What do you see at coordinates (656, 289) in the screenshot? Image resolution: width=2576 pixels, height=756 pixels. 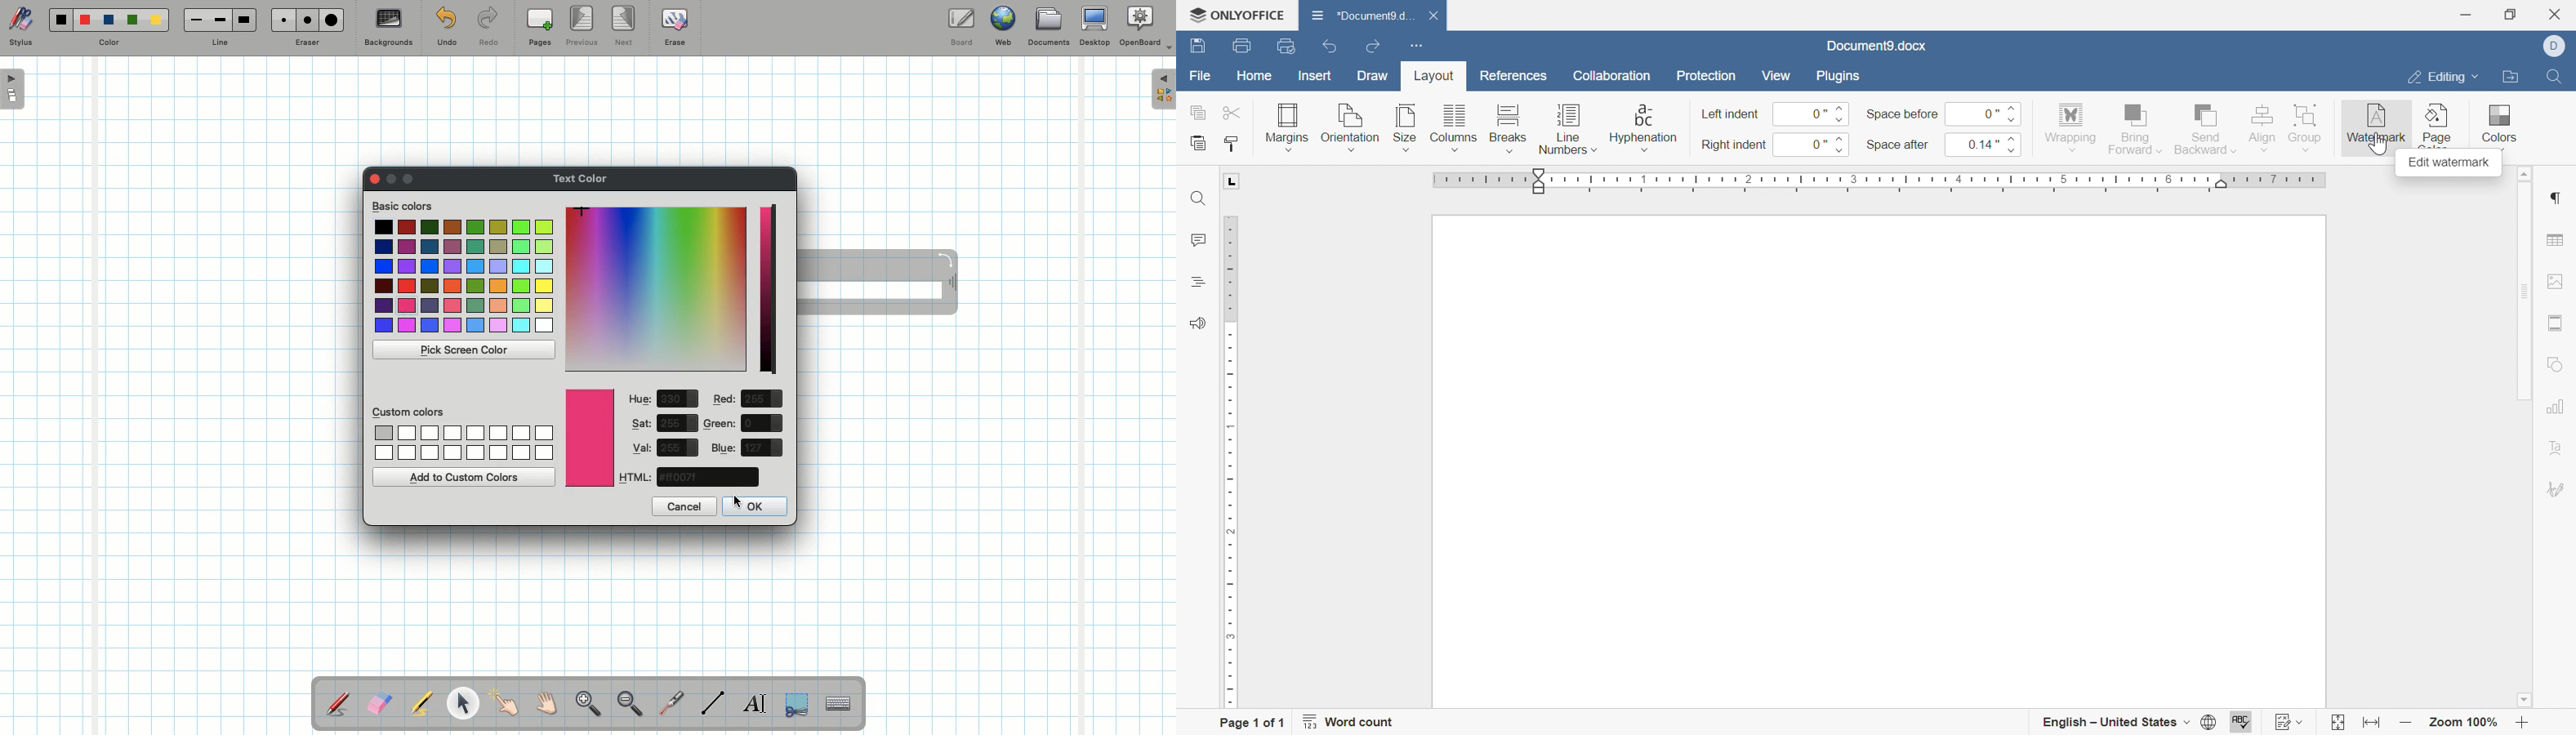 I see `Color picker` at bounding box center [656, 289].